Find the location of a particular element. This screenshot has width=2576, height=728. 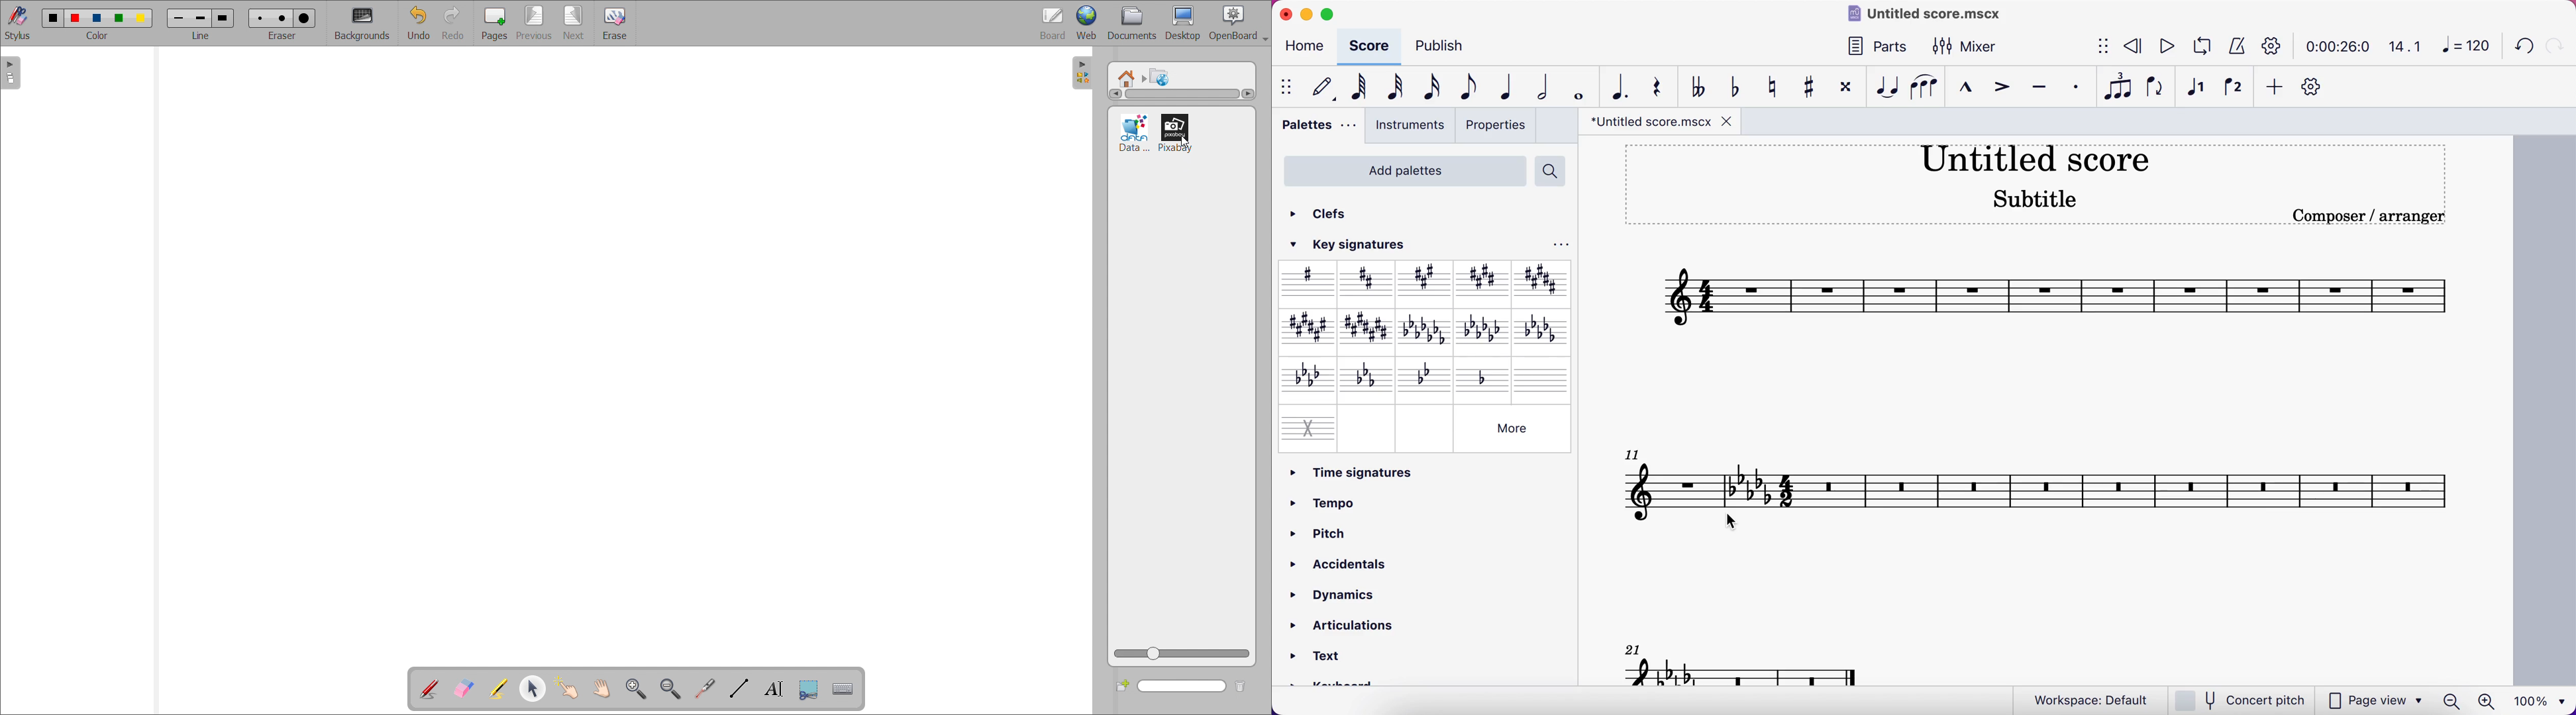

quarter note is located at coordinates (1510, 86).